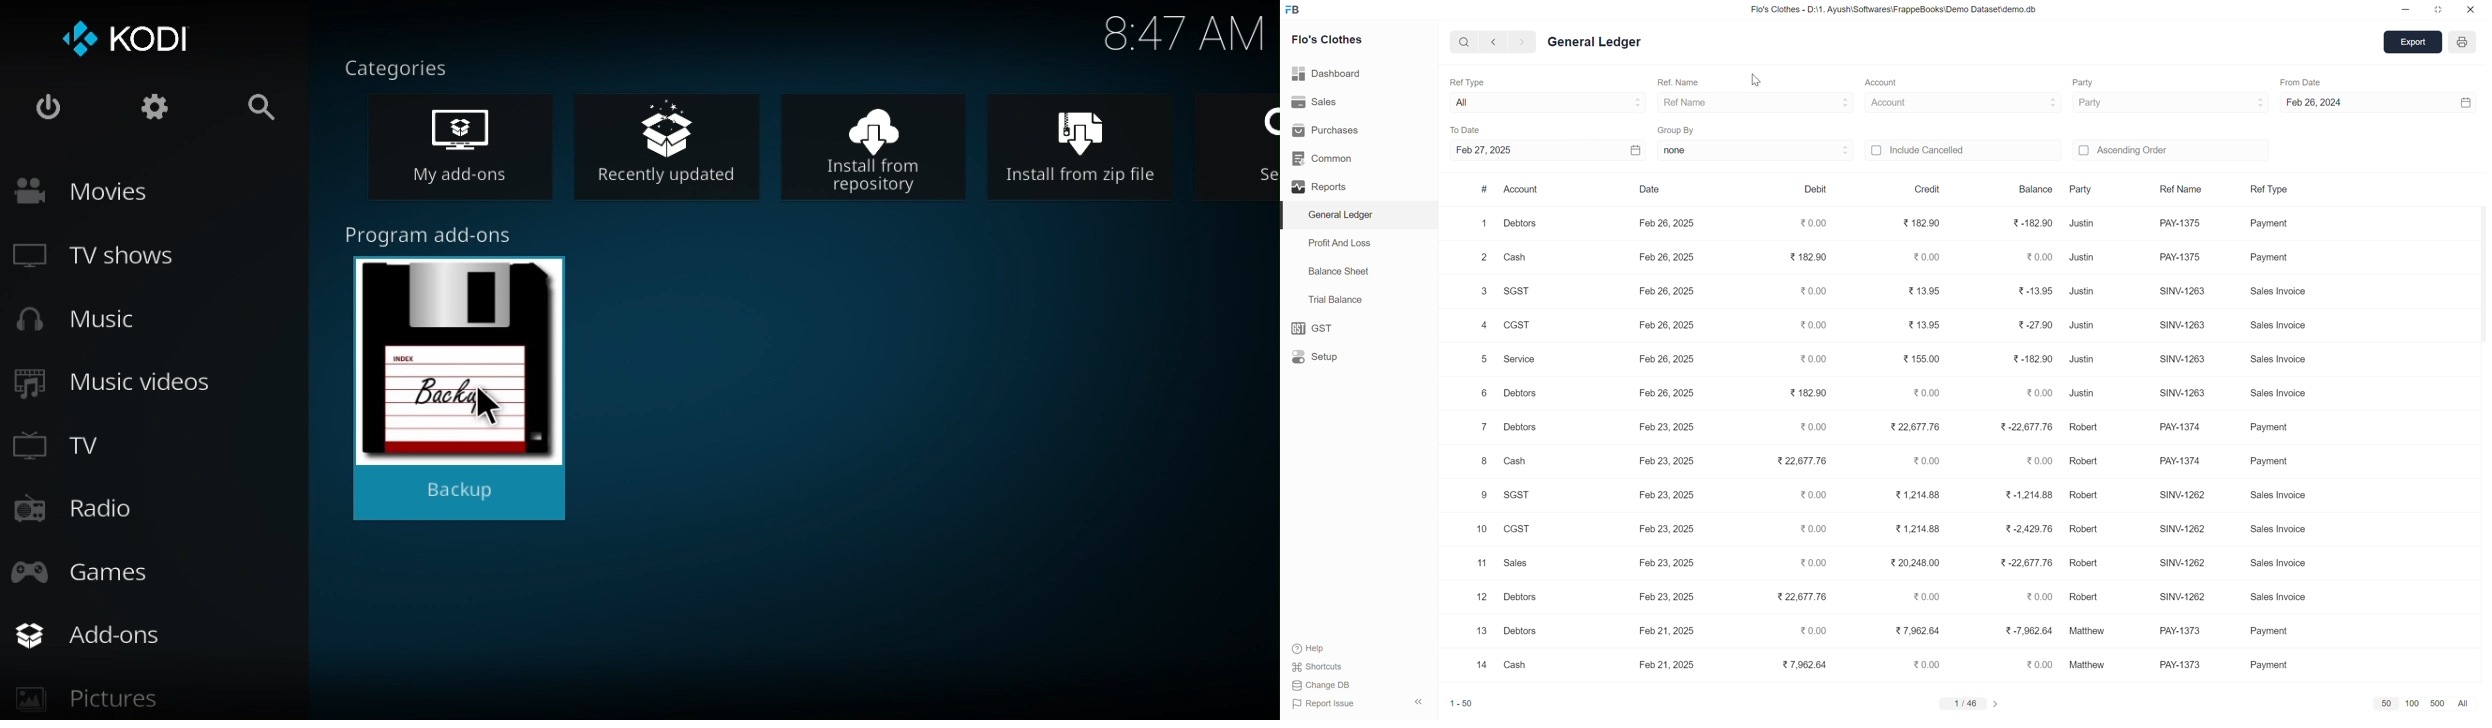  I want to click on payment, so click(2272, 428).